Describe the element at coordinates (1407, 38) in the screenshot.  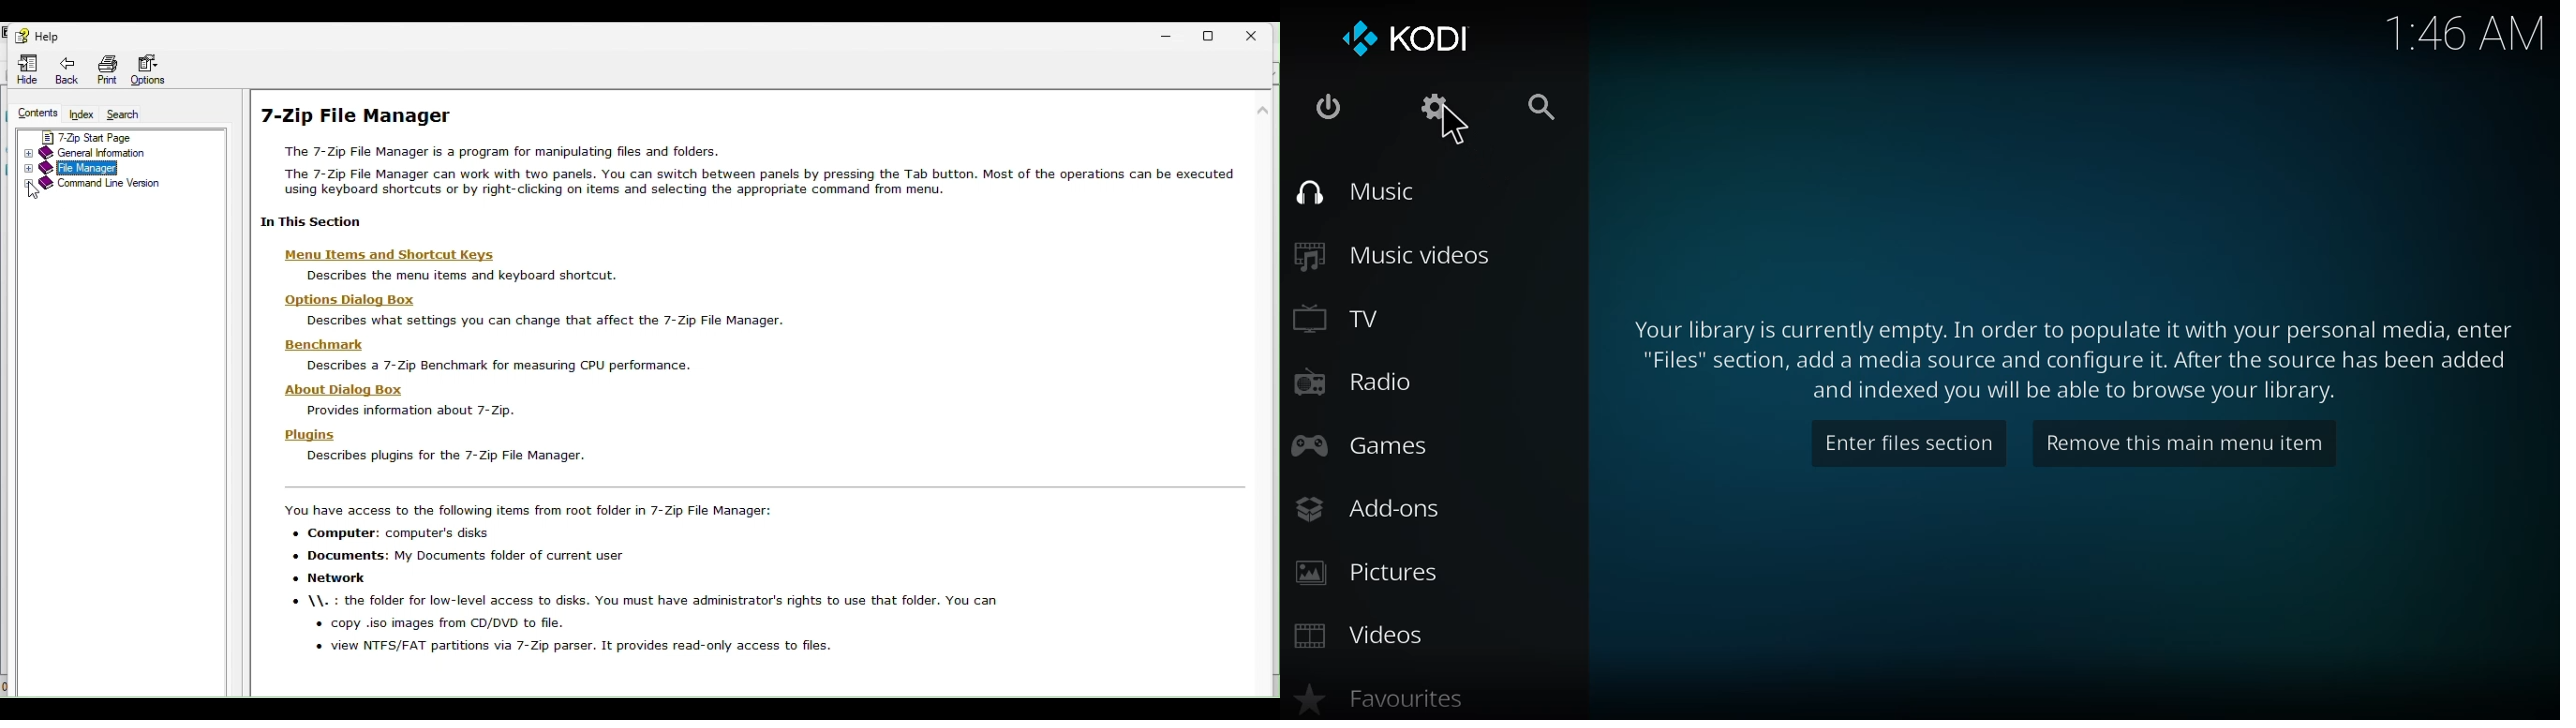
I see `kodi` at that location.